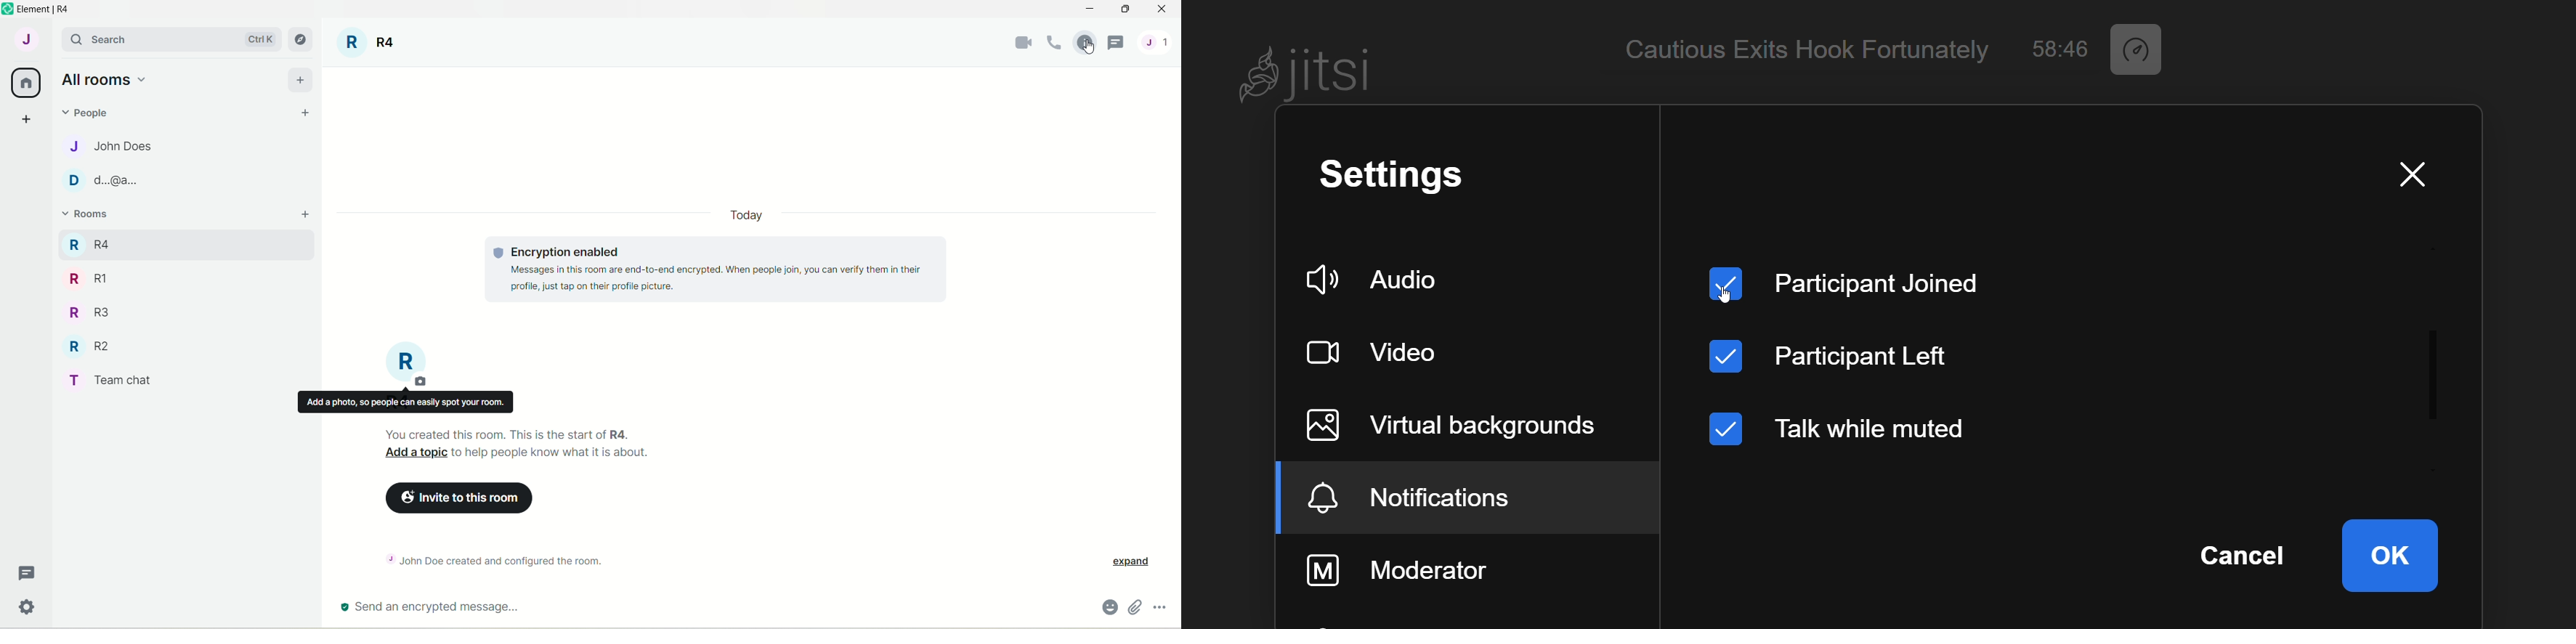 This screenshot has height=644, width=2576. Describe the element at coordinates (1163, 605) in the screenshot. I see `options` at that location.